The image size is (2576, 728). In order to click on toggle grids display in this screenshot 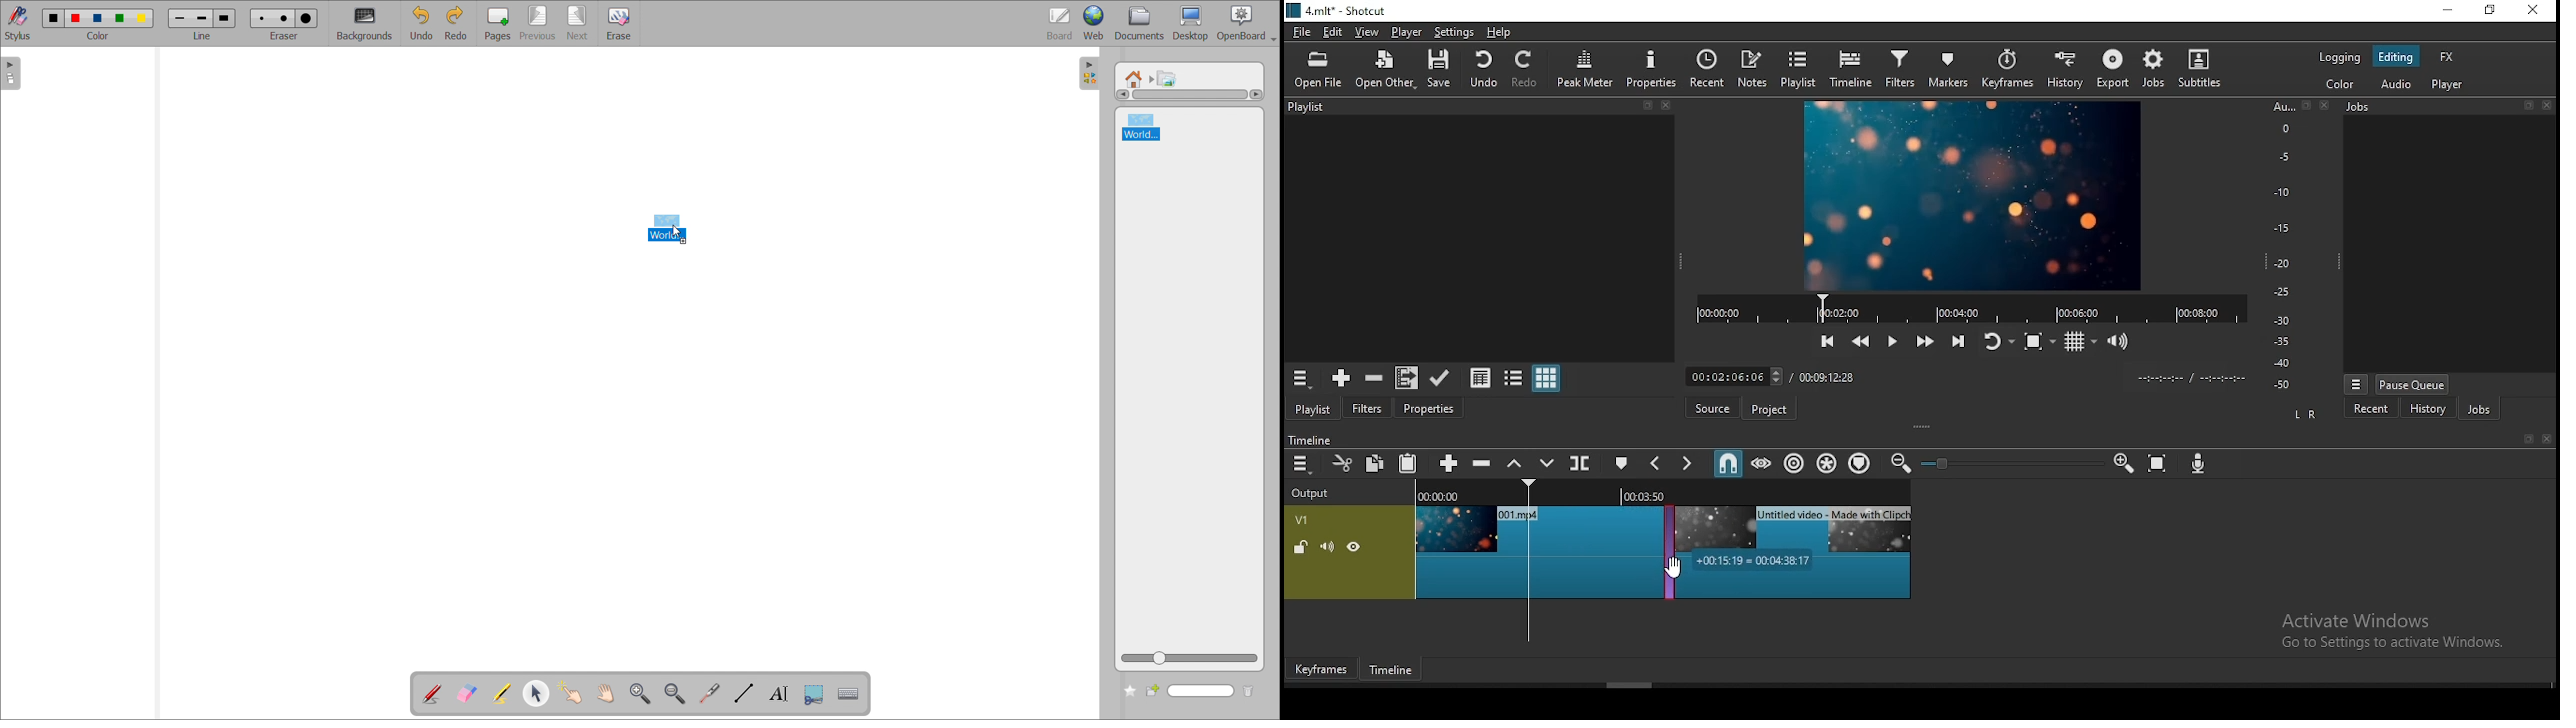, I will do `click(2080, 342)`.